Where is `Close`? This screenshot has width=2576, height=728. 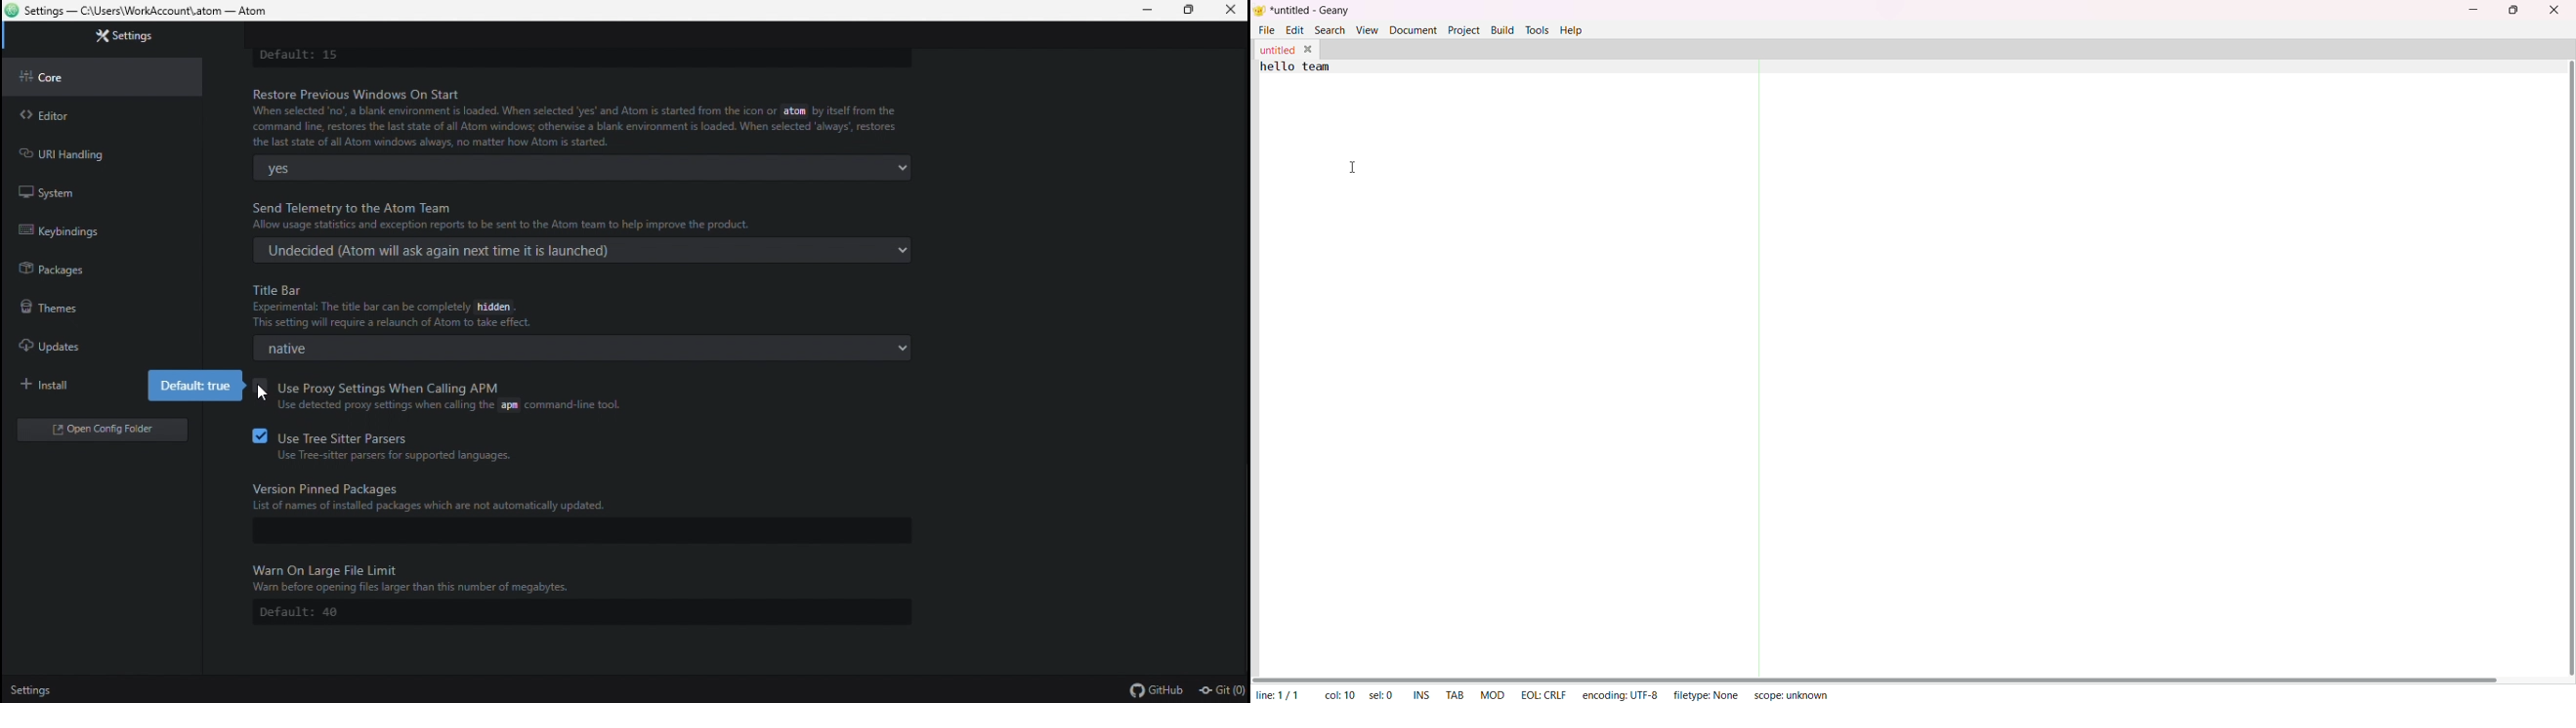 Close is located at coordinates (1233, 11).